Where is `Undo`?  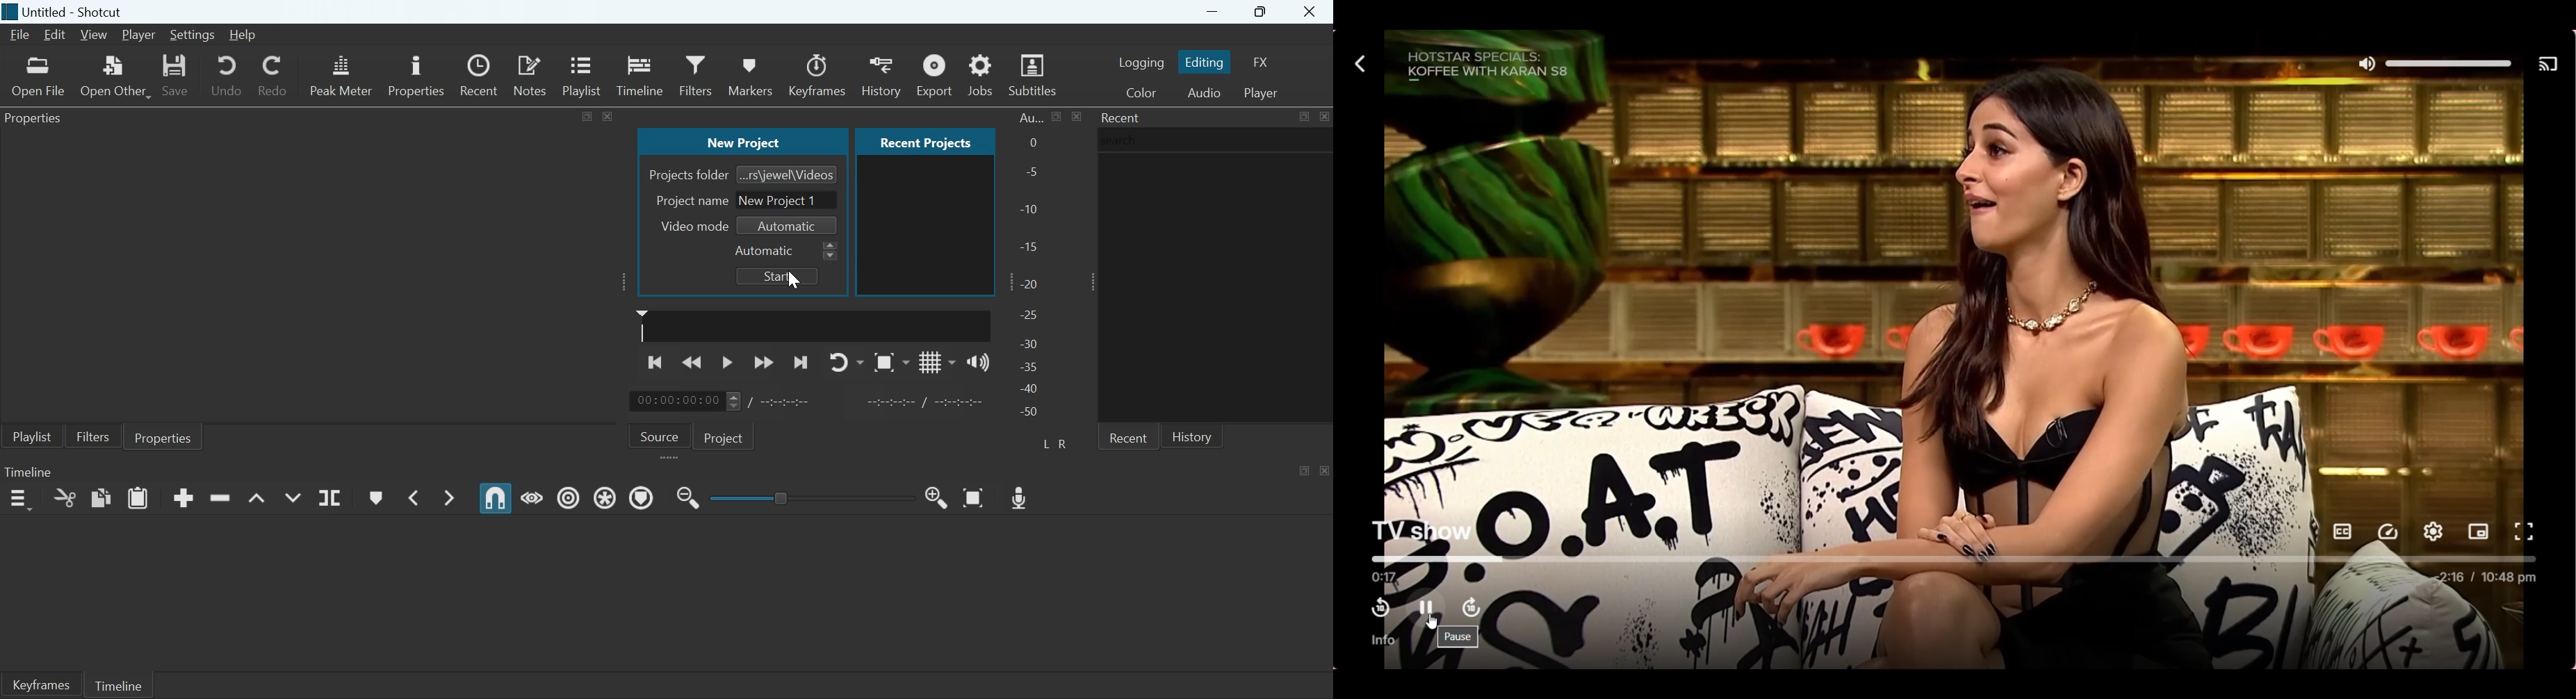
Undo is located at coordinates (227, 74).